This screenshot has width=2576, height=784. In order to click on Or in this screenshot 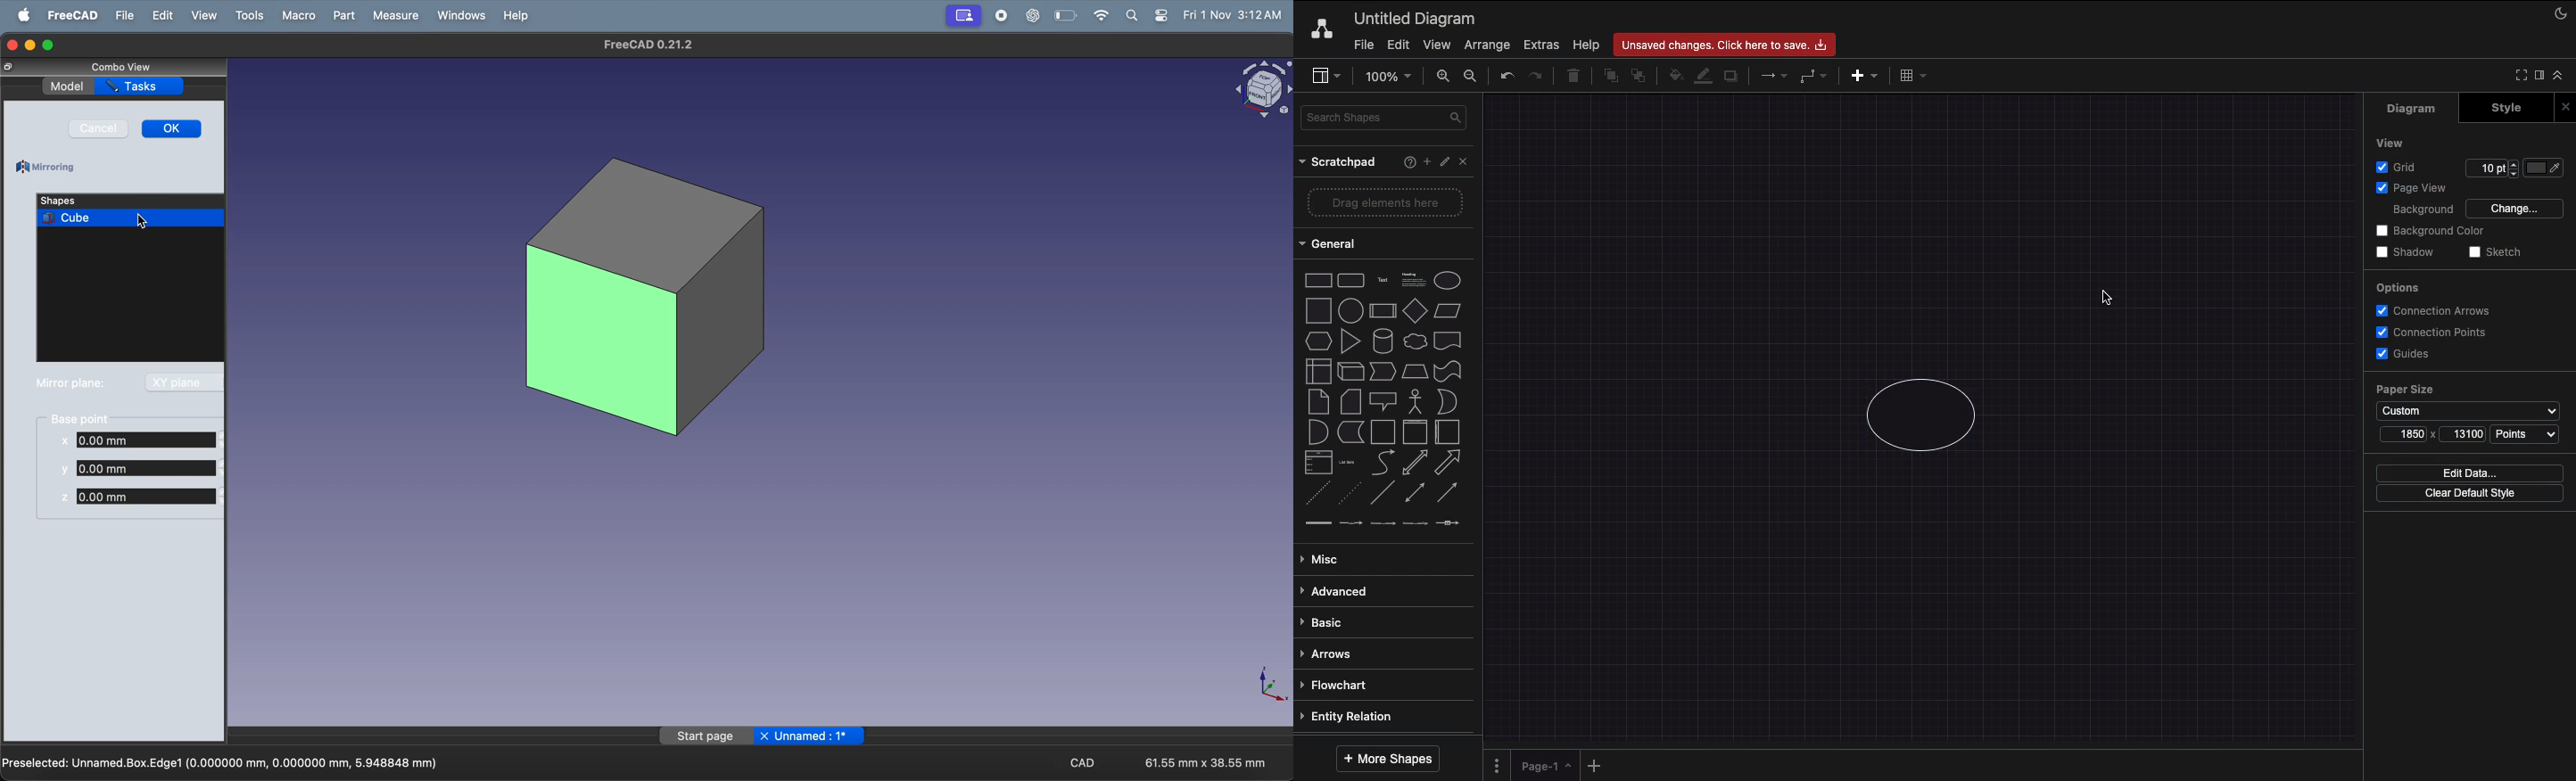, I will do `click(1448, 400)`.